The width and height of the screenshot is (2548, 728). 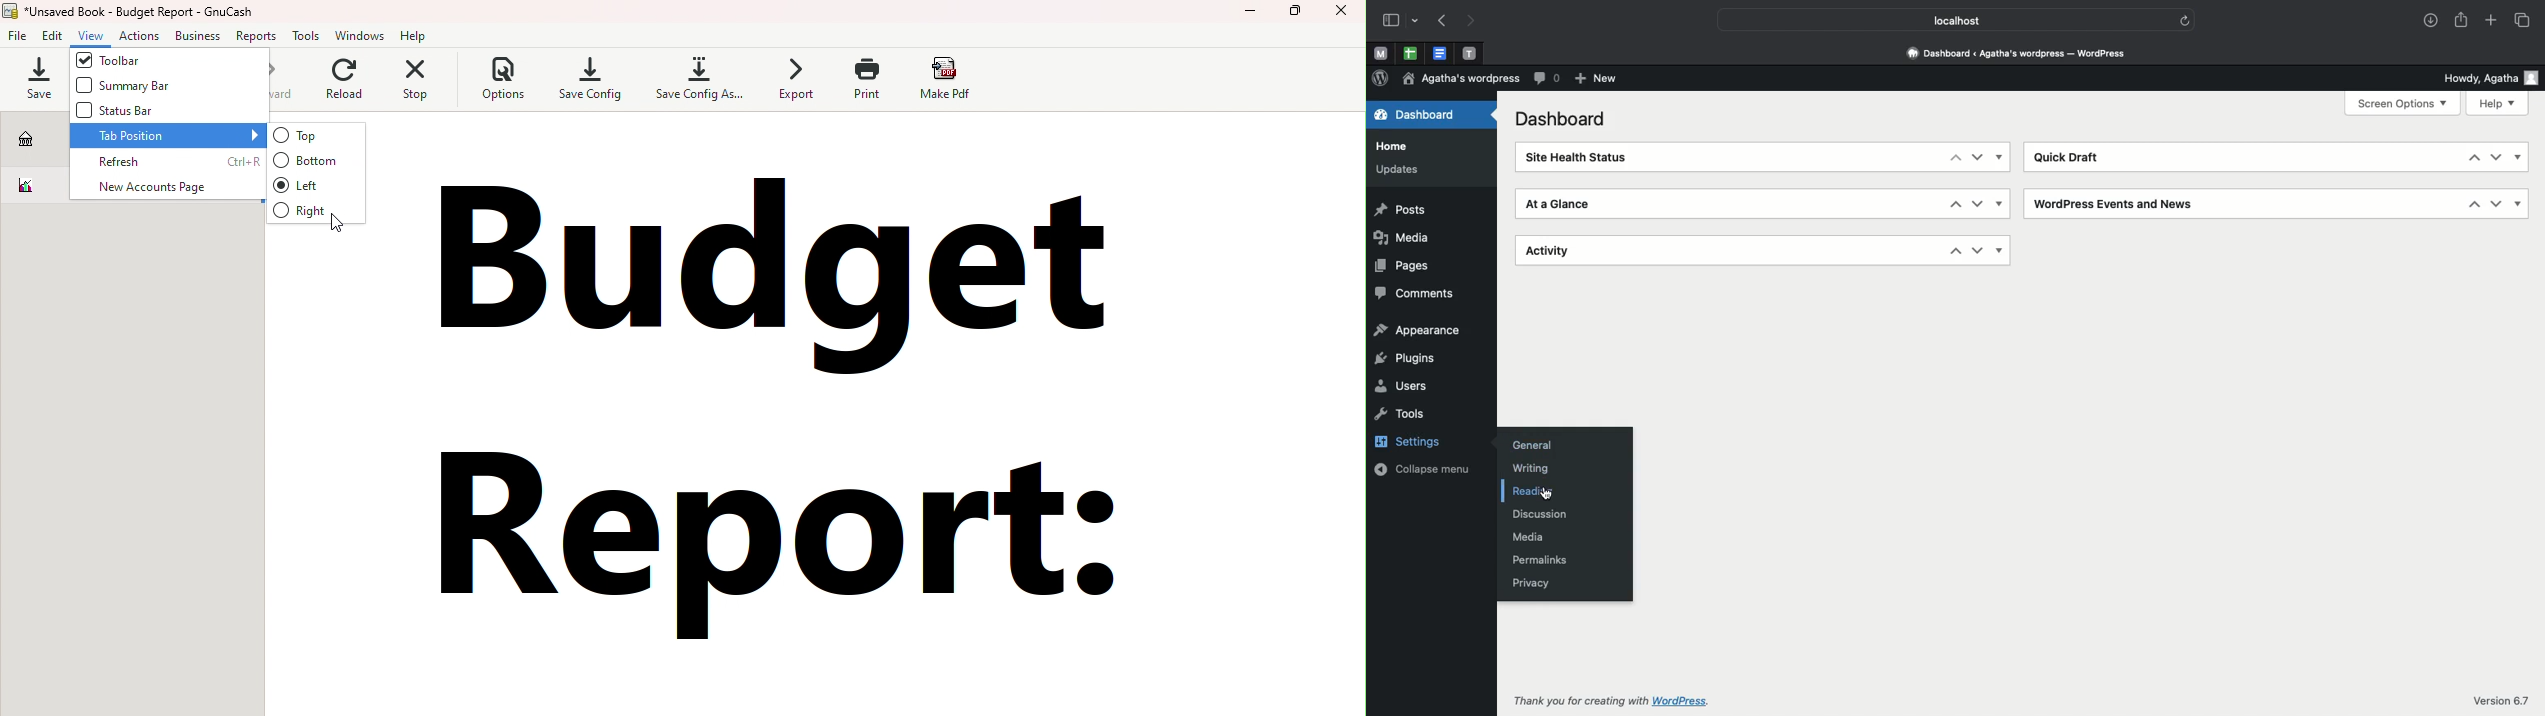 I want to click on Top, so click(x=313, y=135).